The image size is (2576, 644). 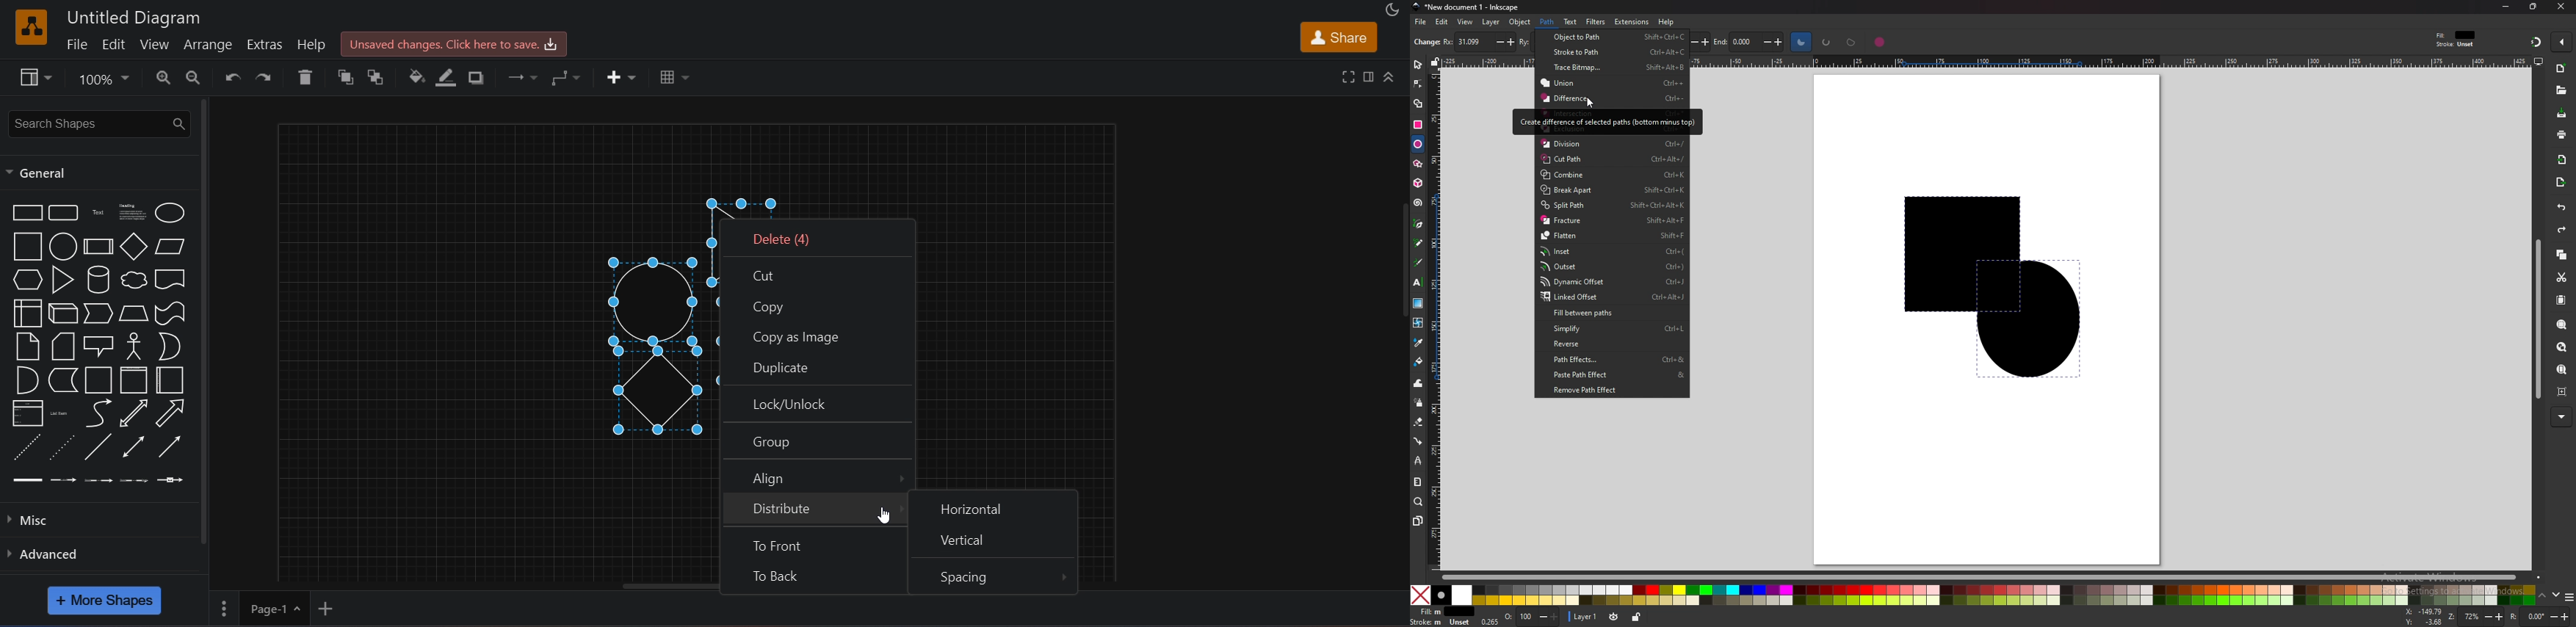 What do you see at coordinates (311, 45) in the screenshot?
I see `help` at bounding box center [311, 45].